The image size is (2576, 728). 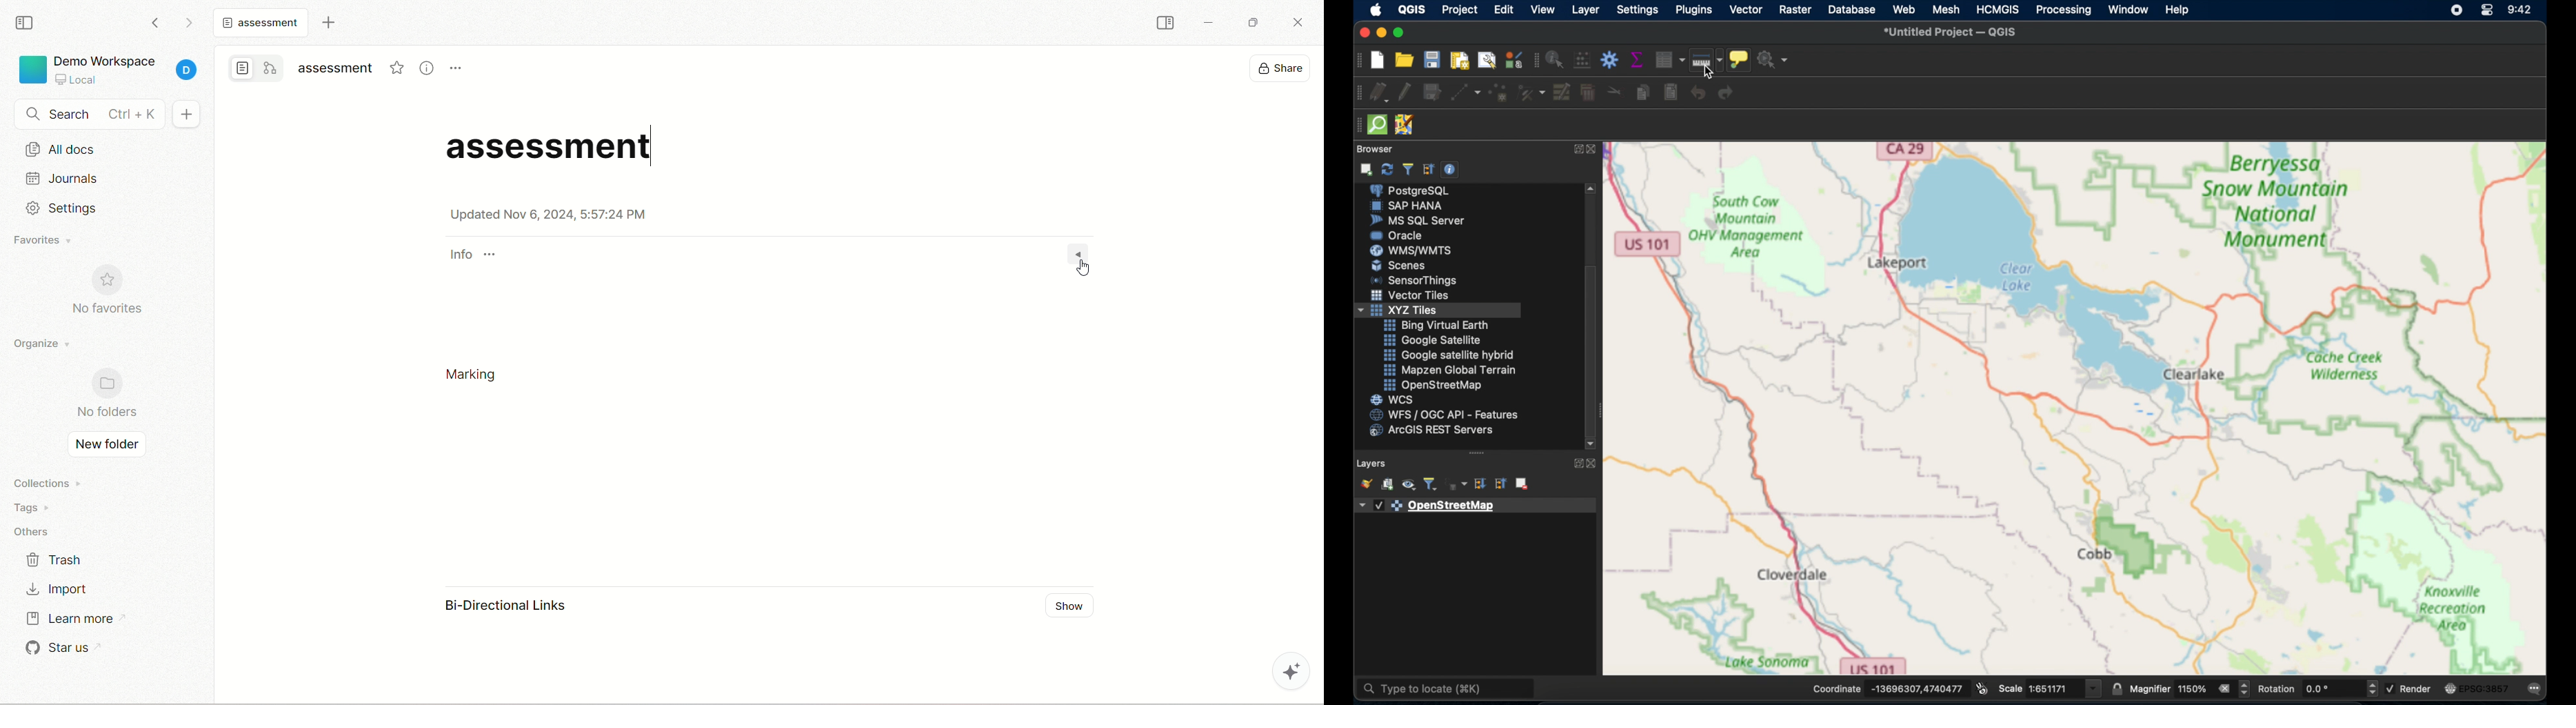 I want to click on create new project, so click(x=1377, y=60).